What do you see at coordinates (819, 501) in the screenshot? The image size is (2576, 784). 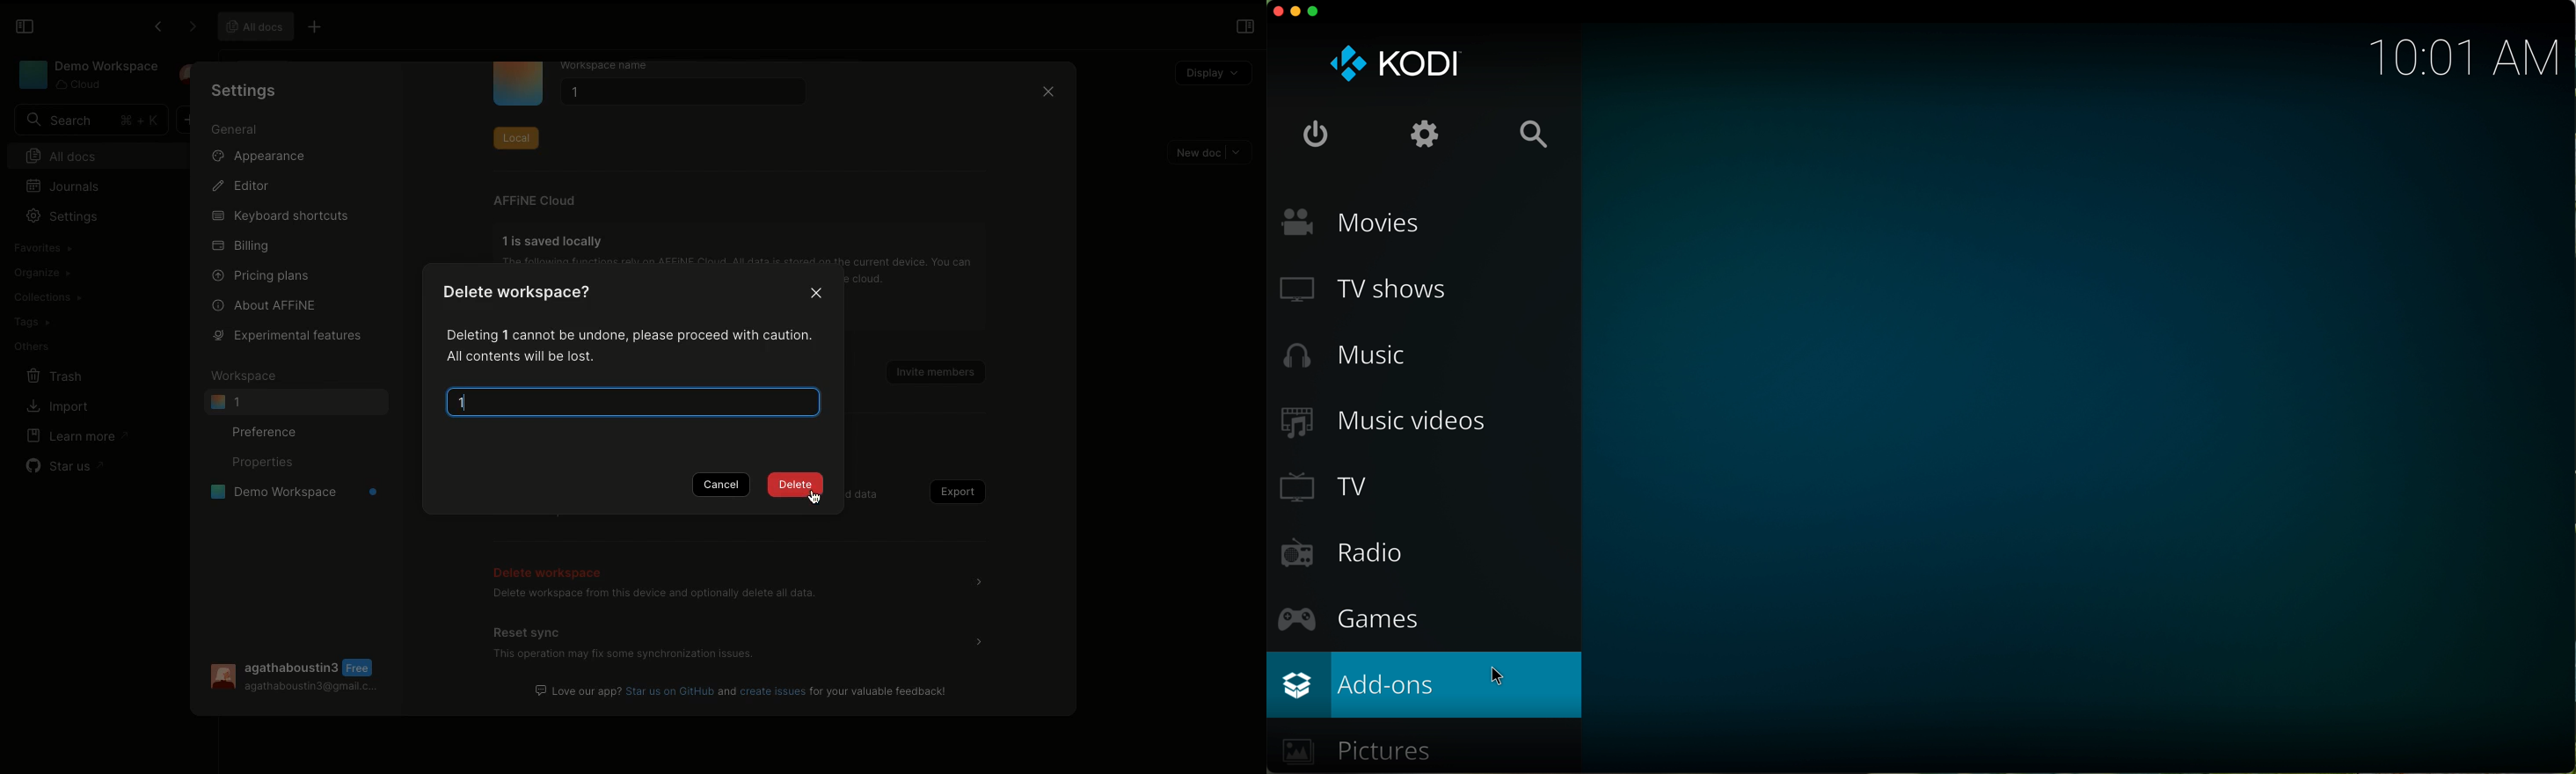 I see `Mouse Cursor` at bounding box center [819, 501].